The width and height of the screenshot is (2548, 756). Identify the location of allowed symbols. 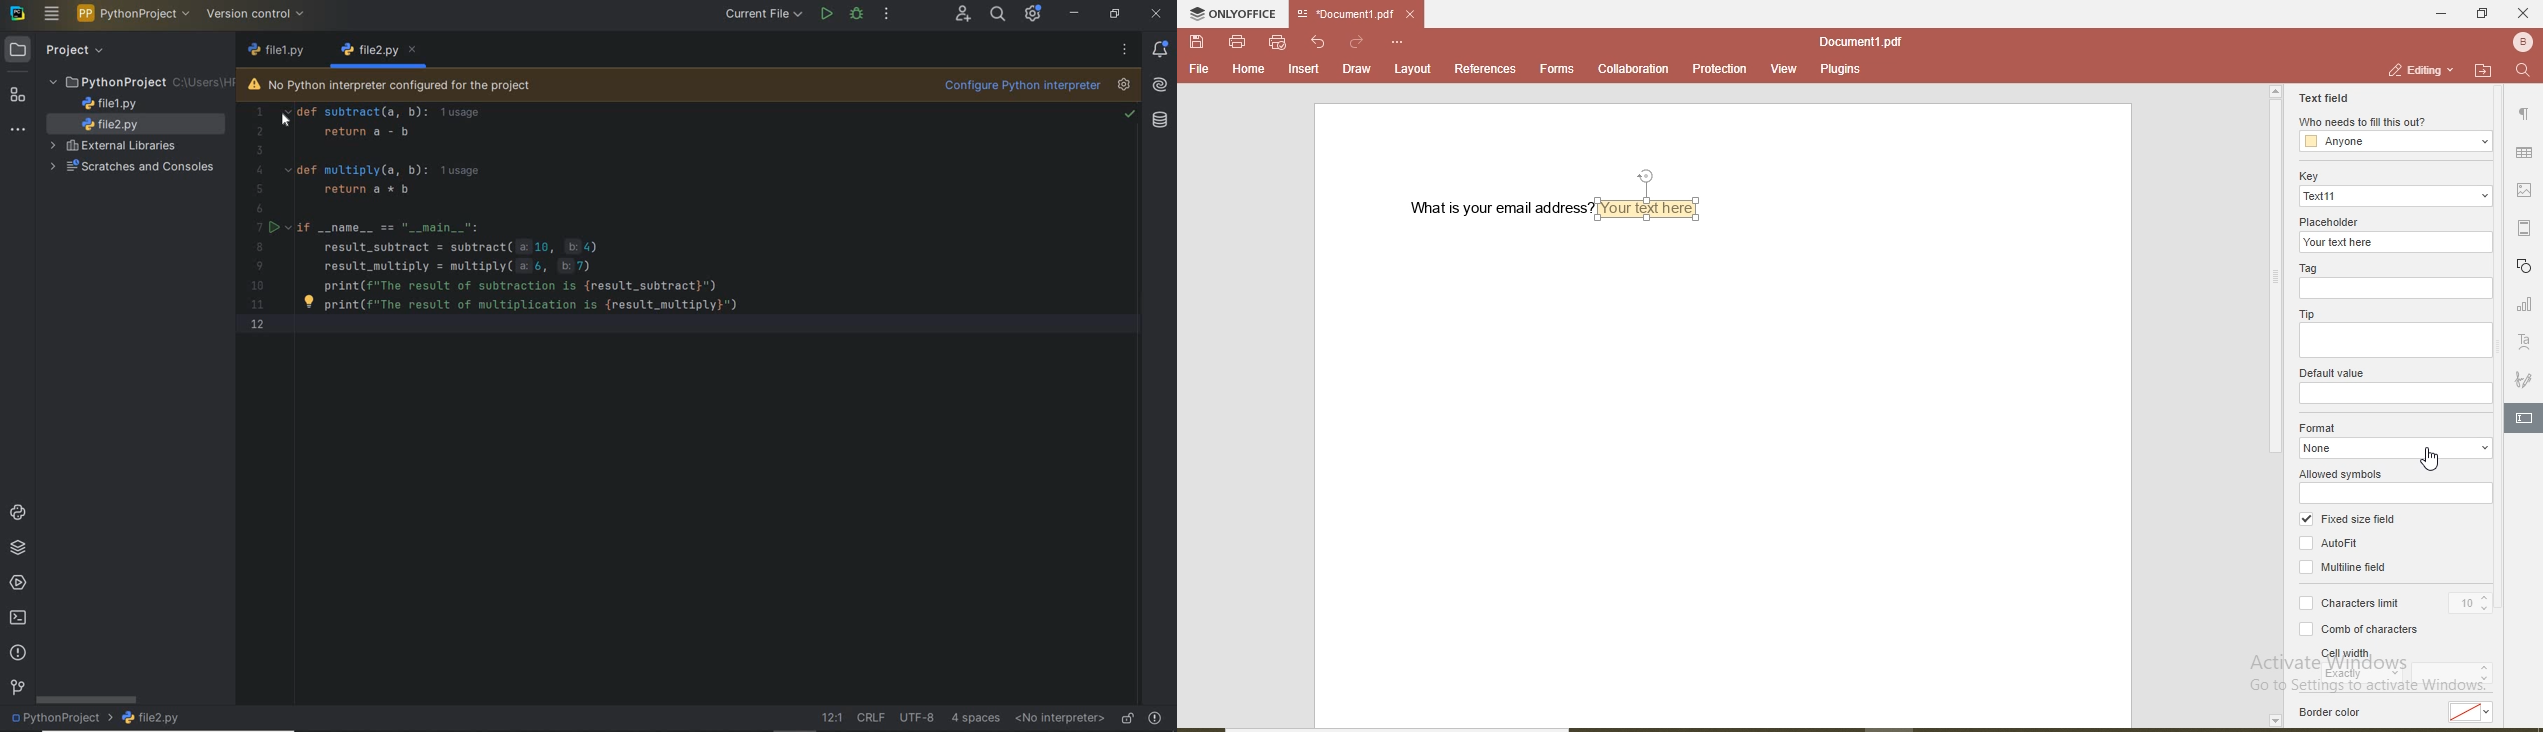
(2342, 474).